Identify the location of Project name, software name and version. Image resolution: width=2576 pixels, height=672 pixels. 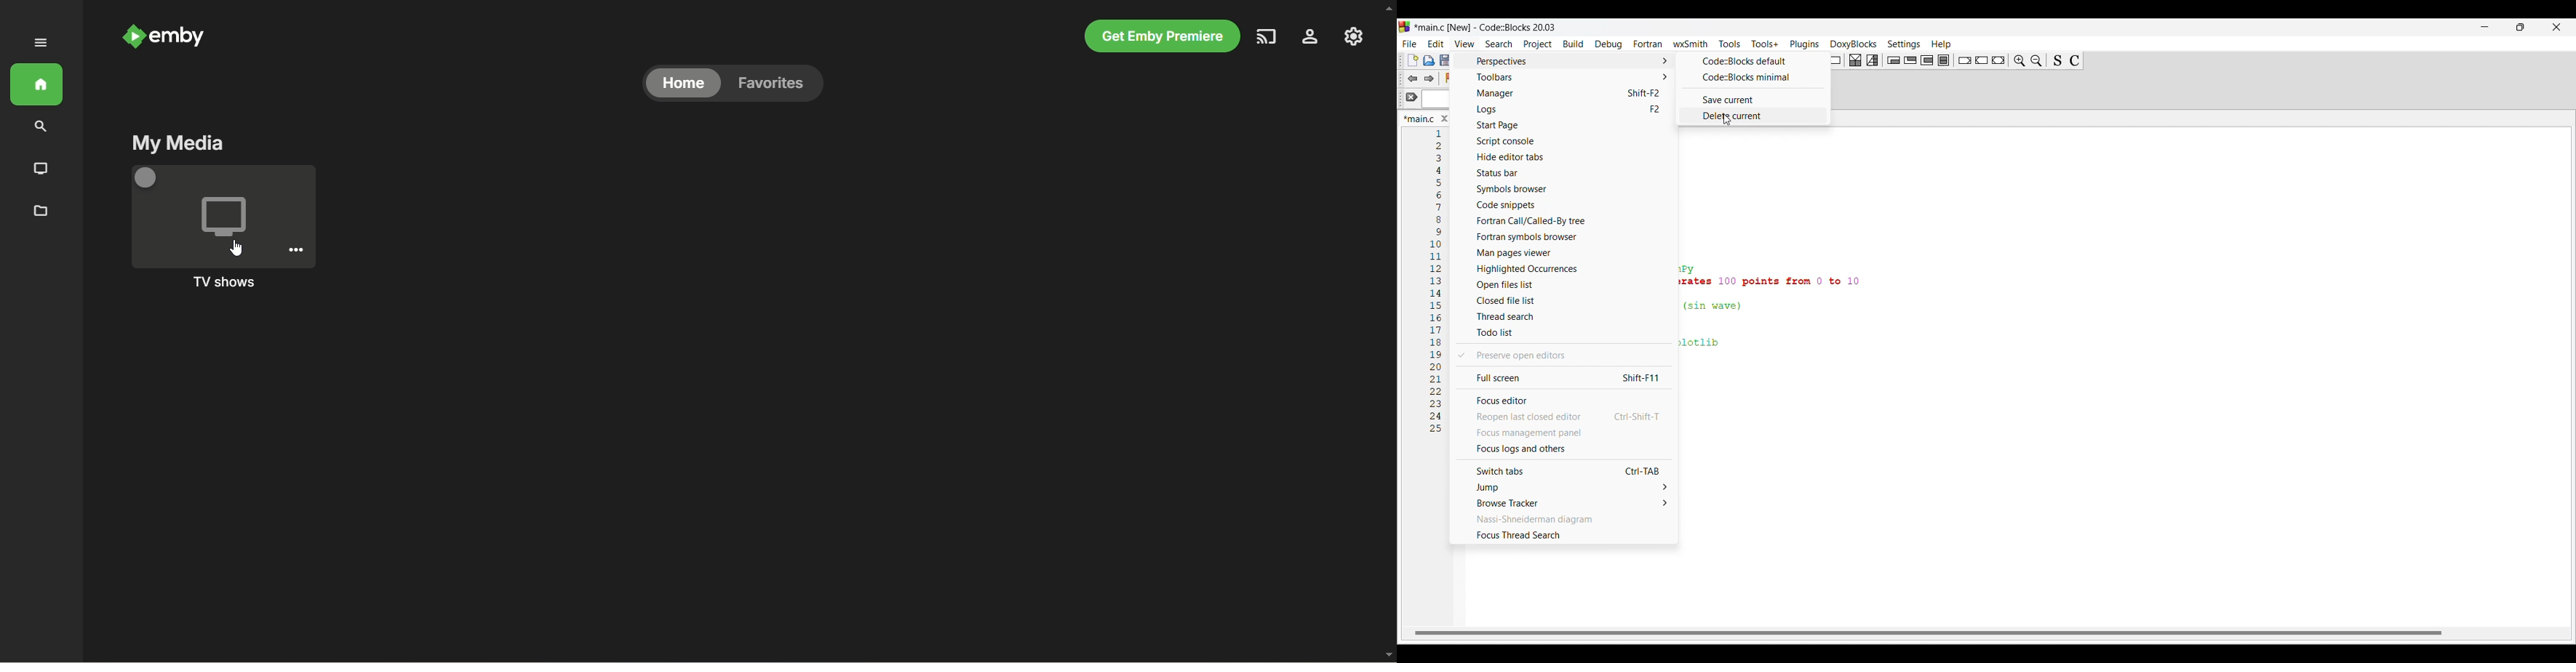
(1488, 27).